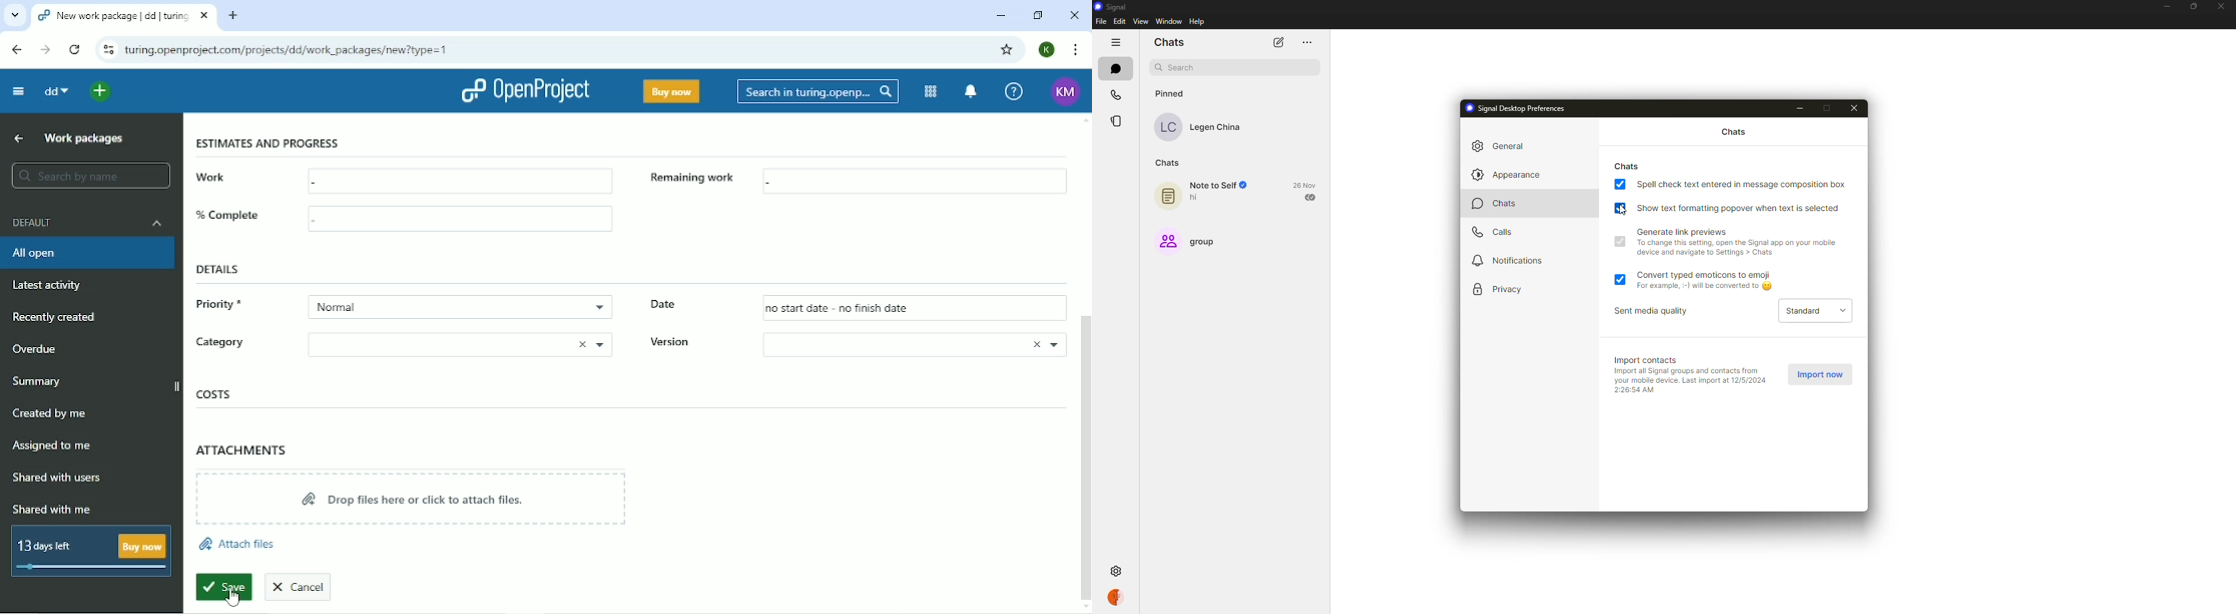 This screenshot has height=616, width=2240. What do you see at coordinates (1307, 43) in the screenshot?
I see `more` at bounding box center [1307, 43].